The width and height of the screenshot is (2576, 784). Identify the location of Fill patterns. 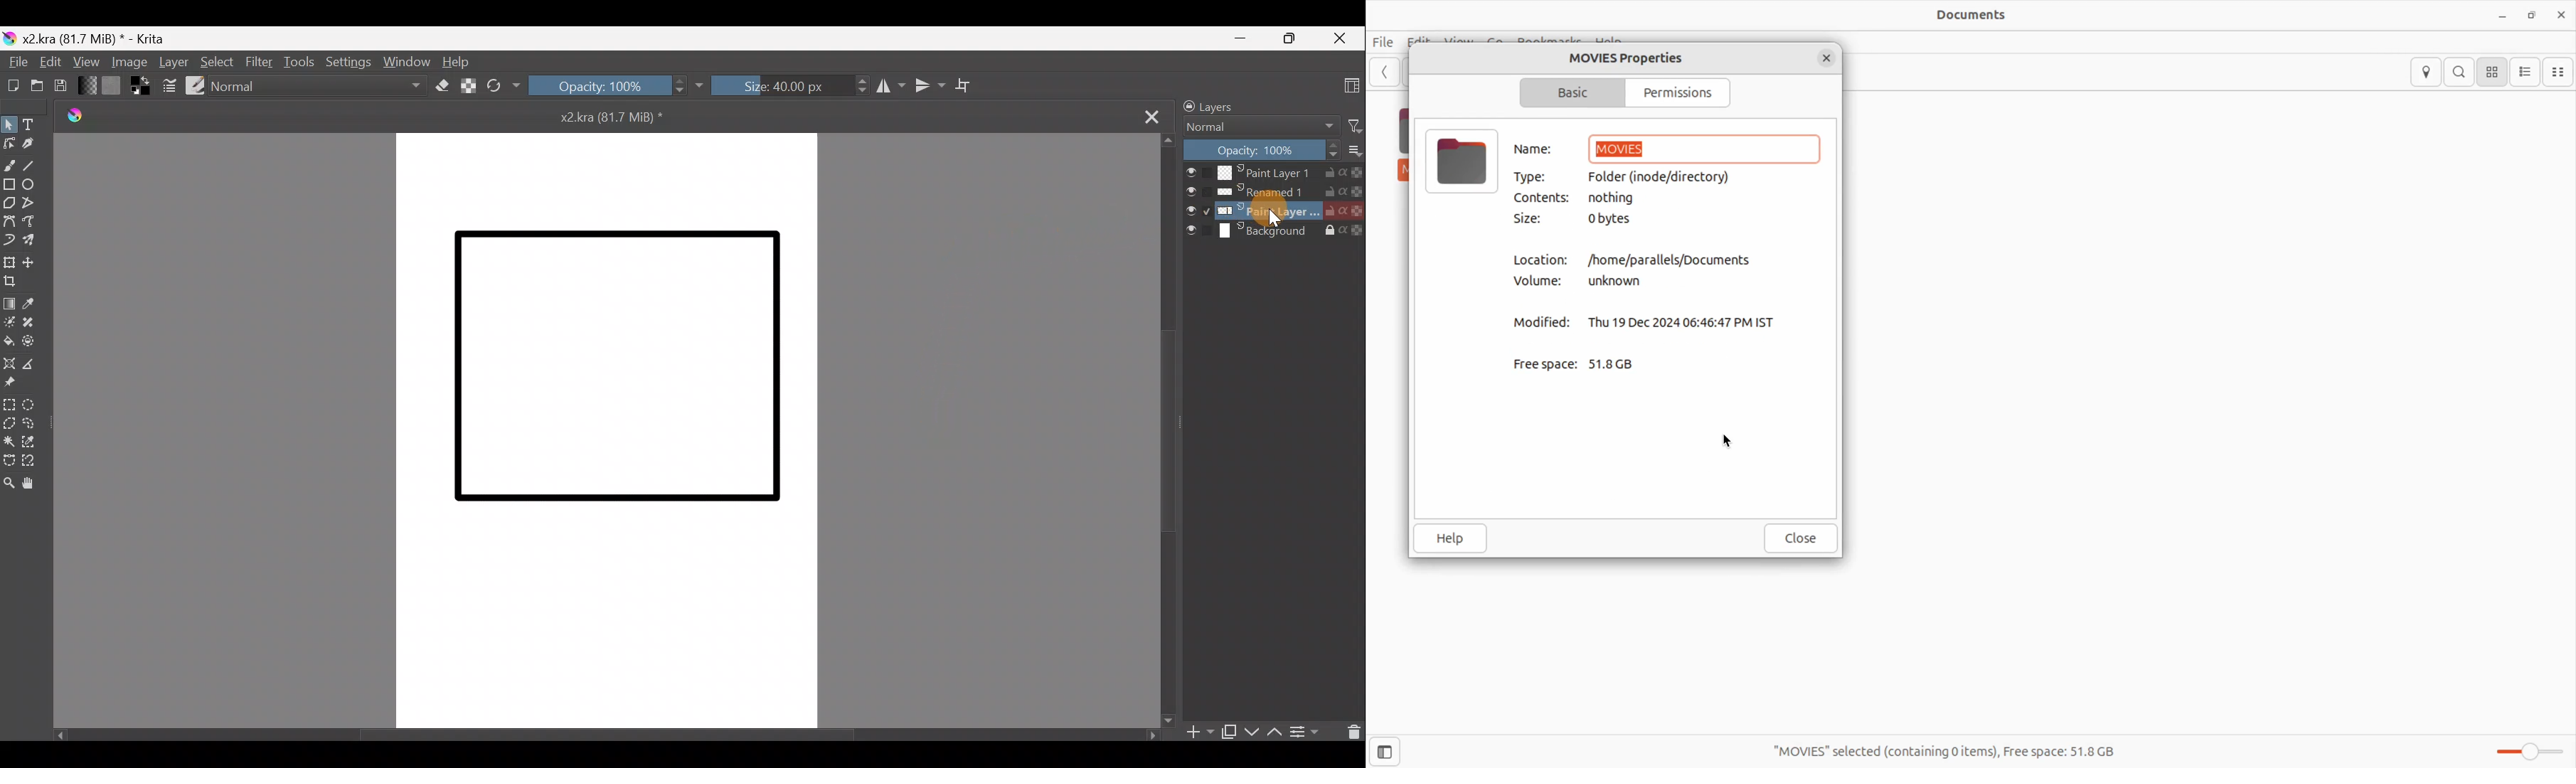
(112, 85).